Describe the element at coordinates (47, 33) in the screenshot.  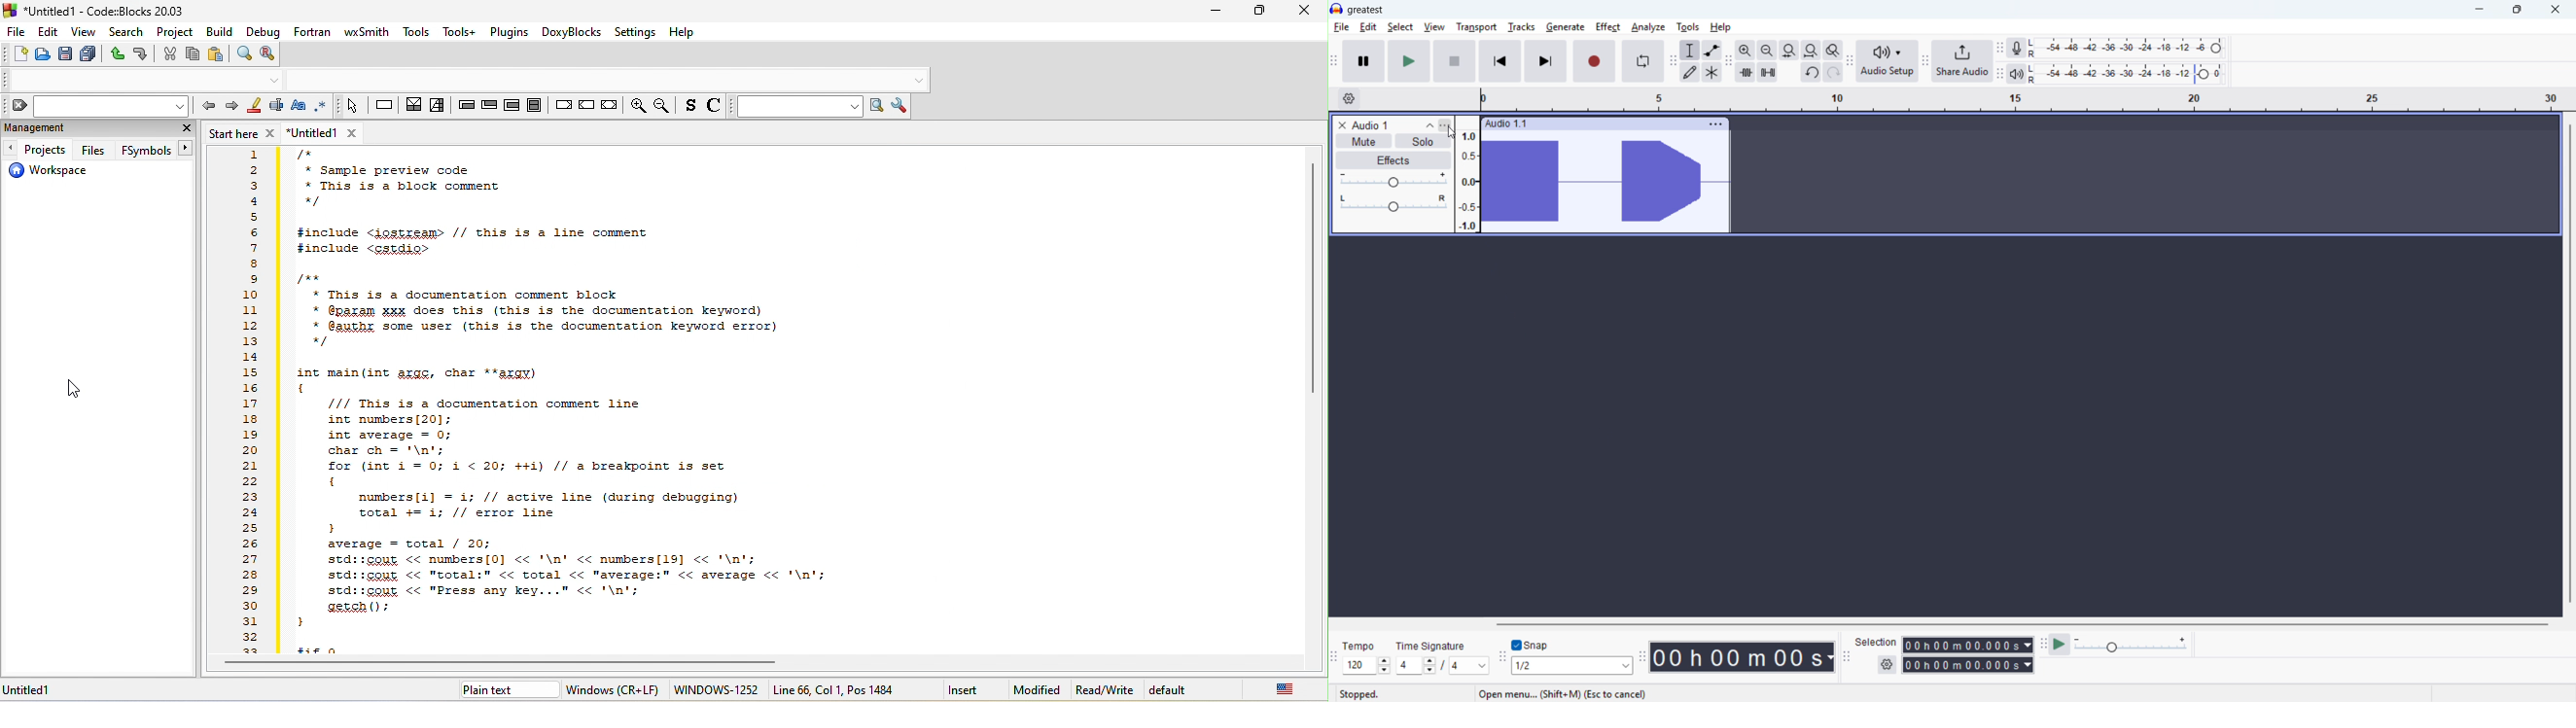
I see `edit` at that location.